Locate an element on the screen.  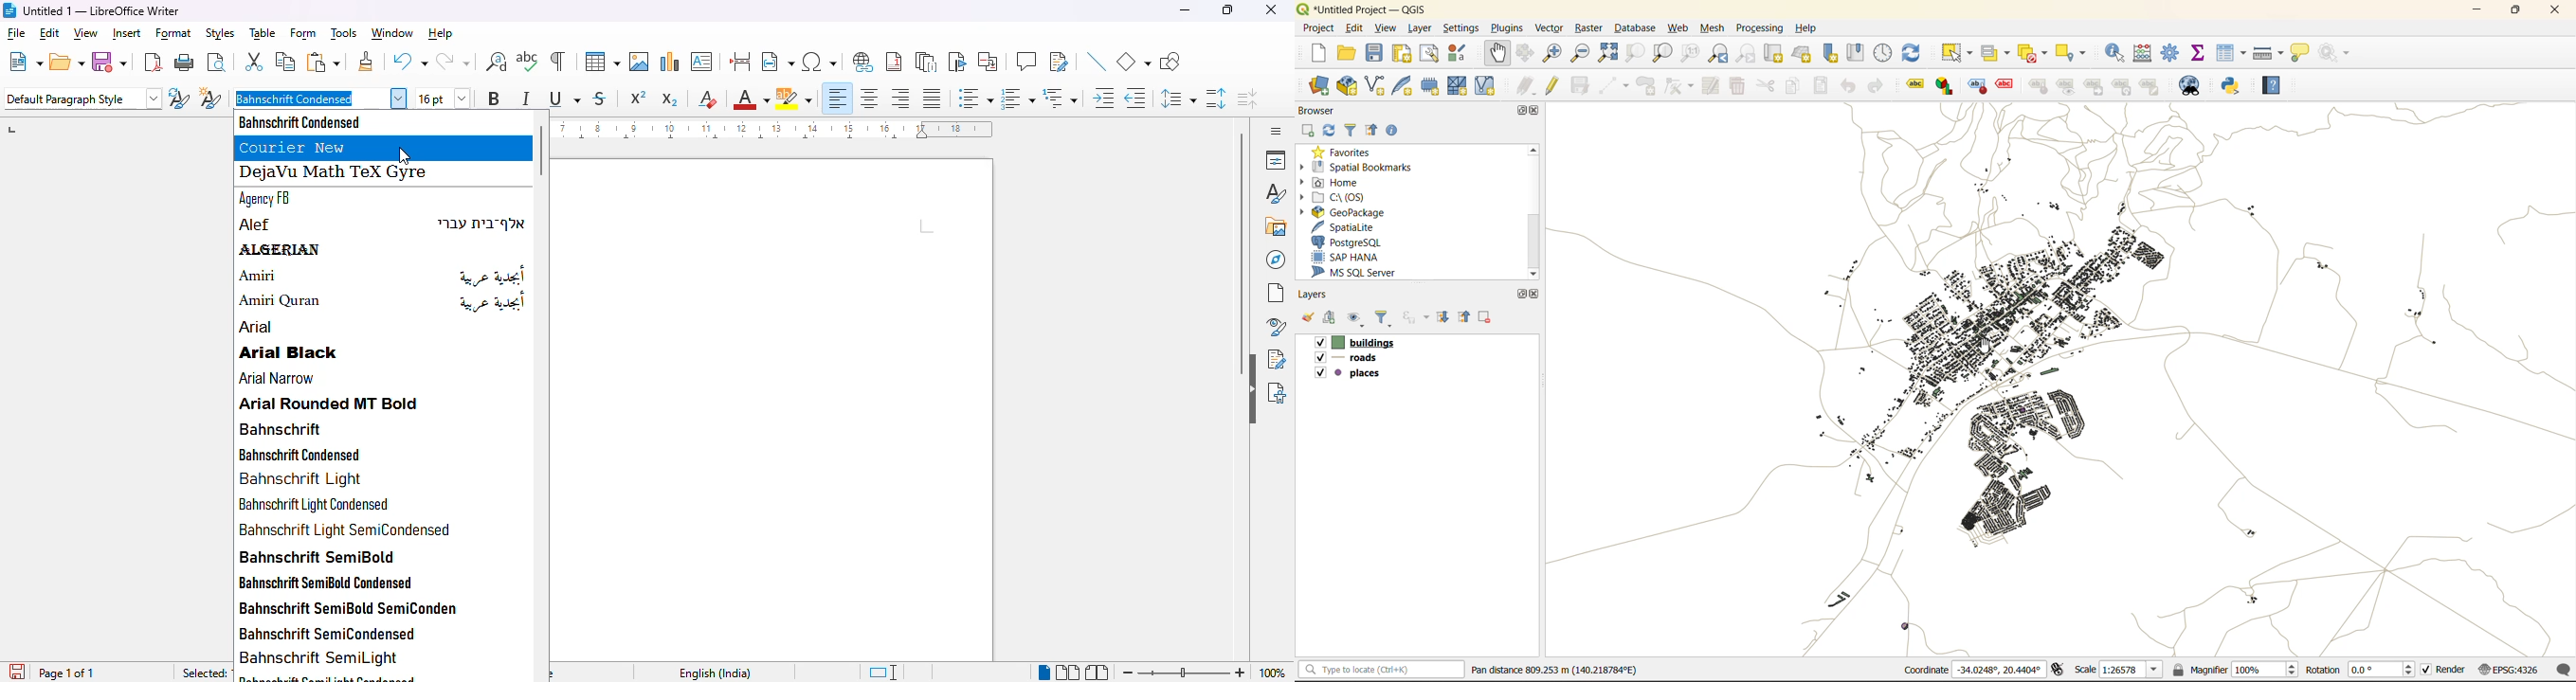
settings is located at coordinates (1461, 26).